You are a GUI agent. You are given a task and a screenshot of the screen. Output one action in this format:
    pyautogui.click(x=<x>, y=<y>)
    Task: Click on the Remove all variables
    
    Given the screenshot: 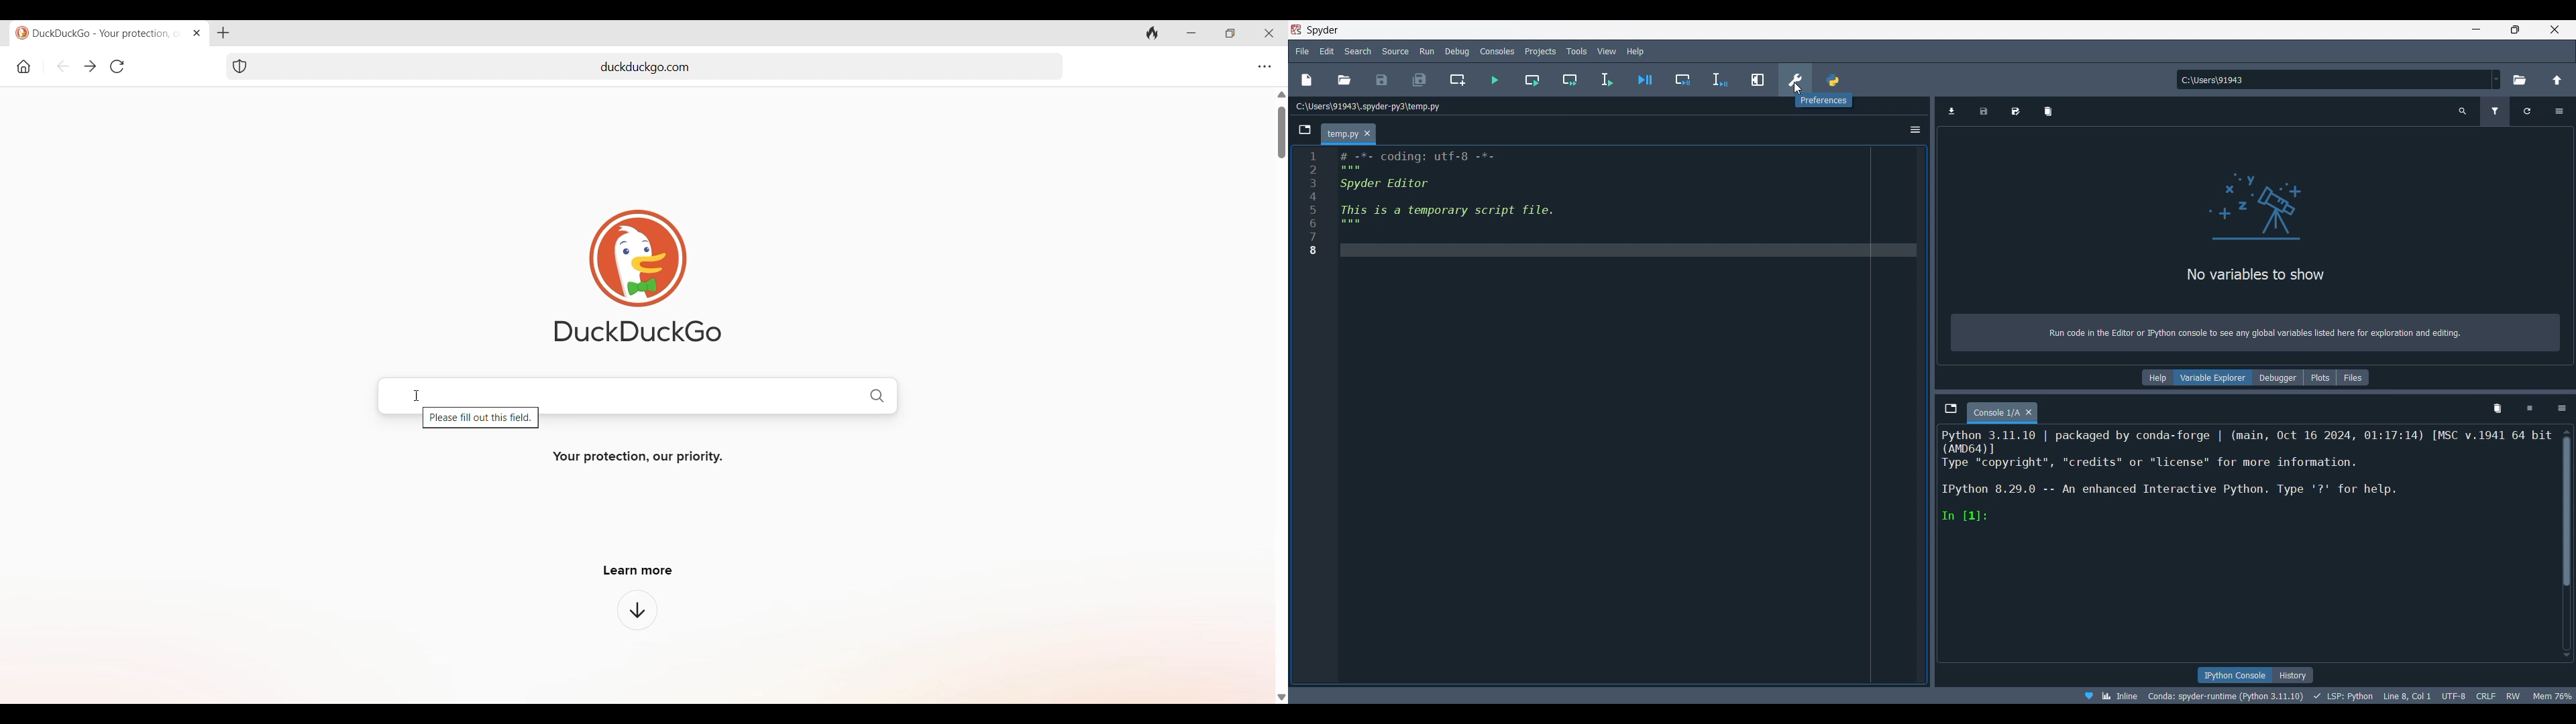 What is the action you would take?
    pyautogui.click(x=2048, y=111)
    